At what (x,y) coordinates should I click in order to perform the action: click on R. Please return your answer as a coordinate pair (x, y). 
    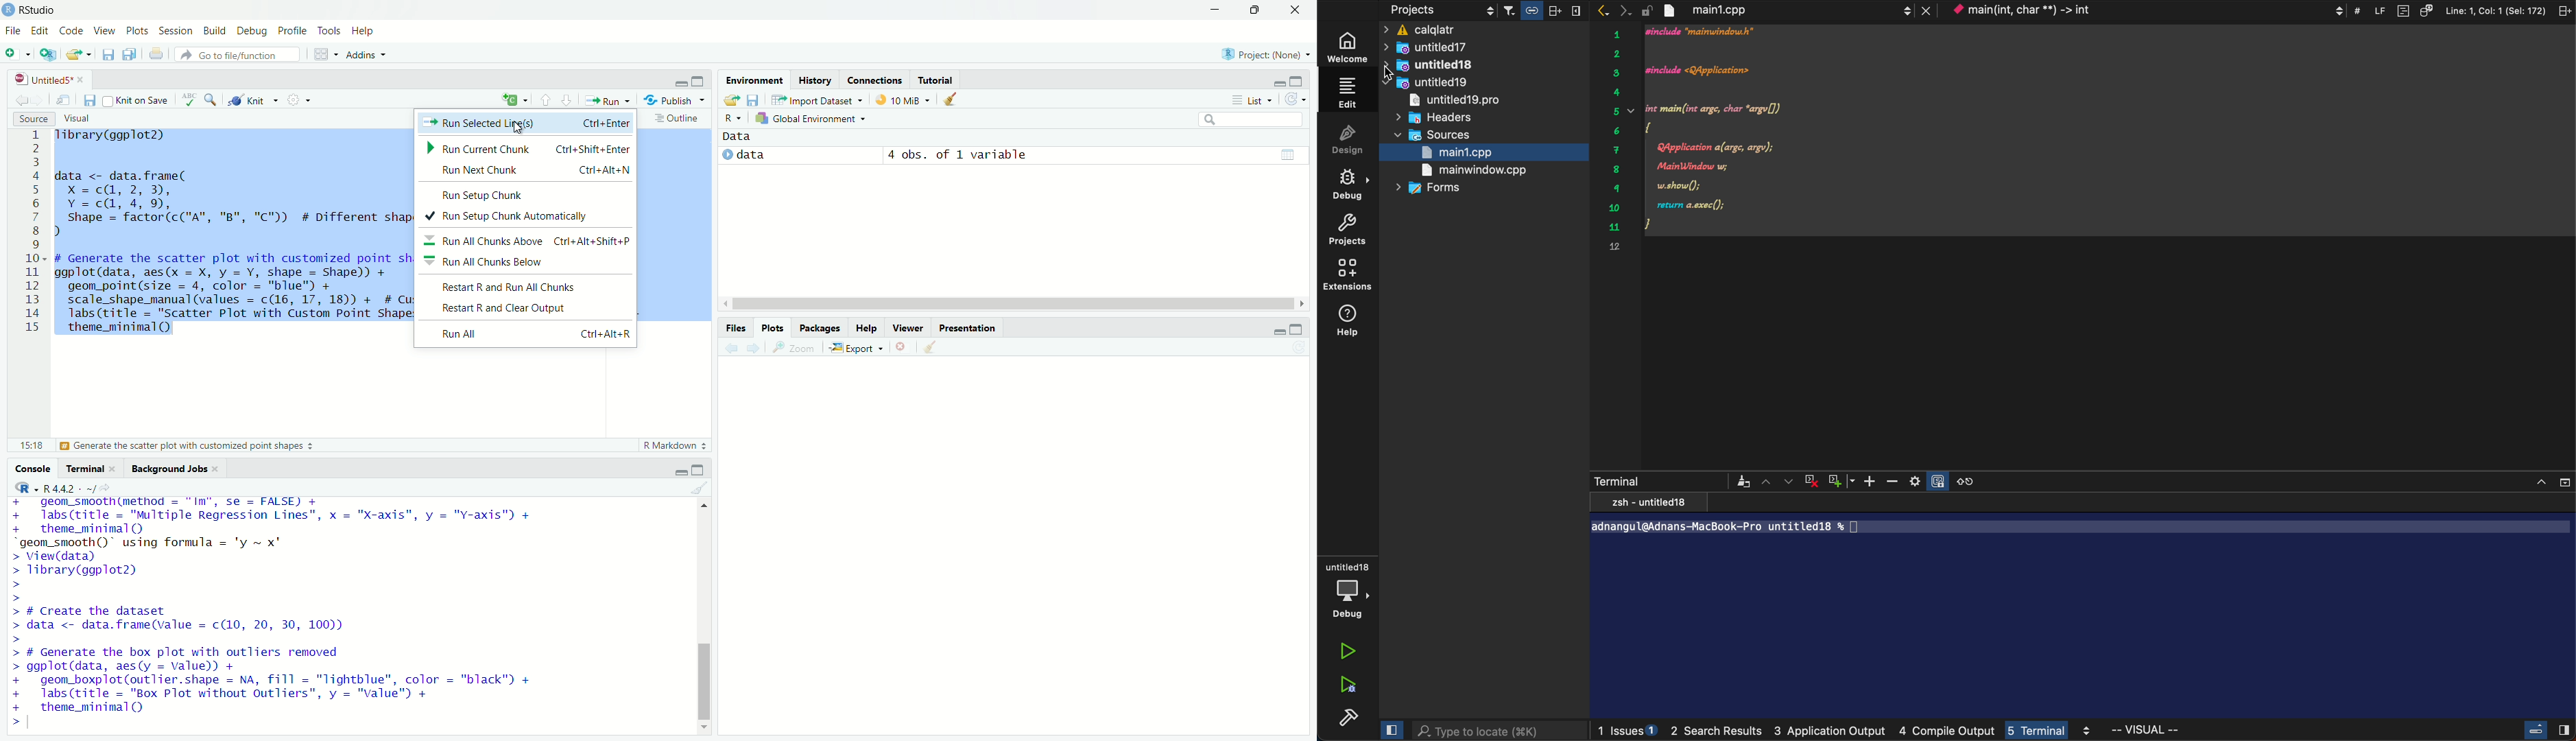
    Looking at the image, I should click on (733, 119).